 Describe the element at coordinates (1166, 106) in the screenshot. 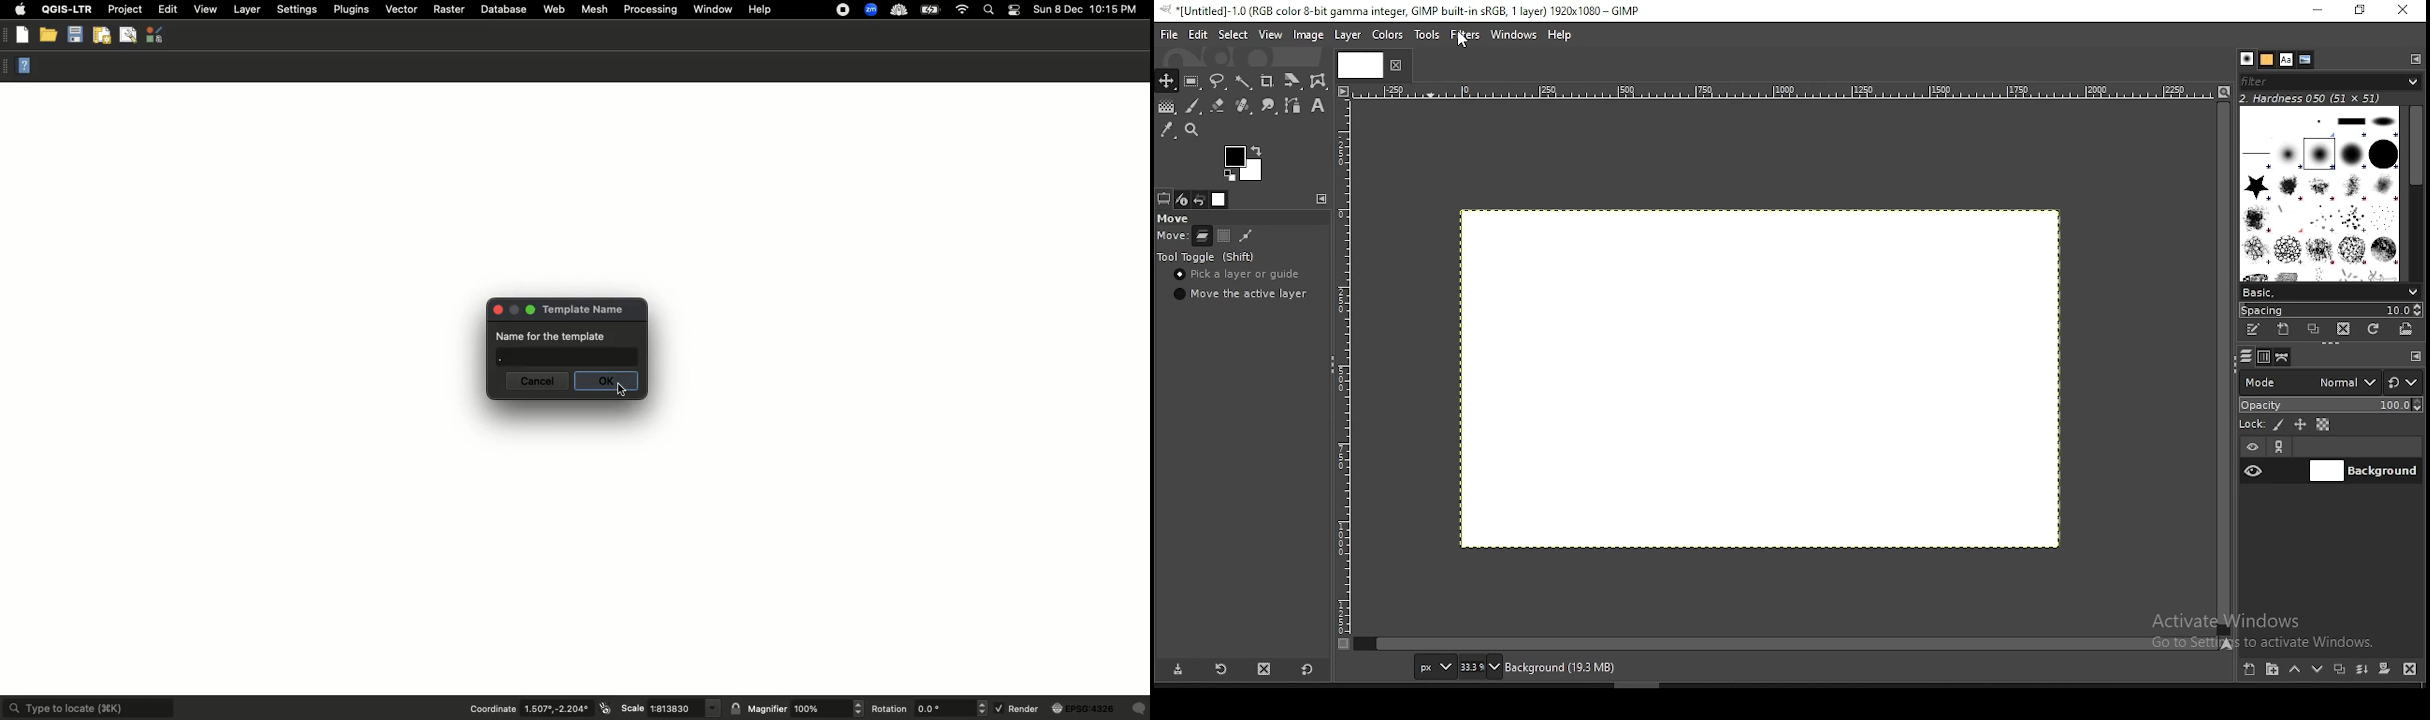

I see `gradient tool` at that location.